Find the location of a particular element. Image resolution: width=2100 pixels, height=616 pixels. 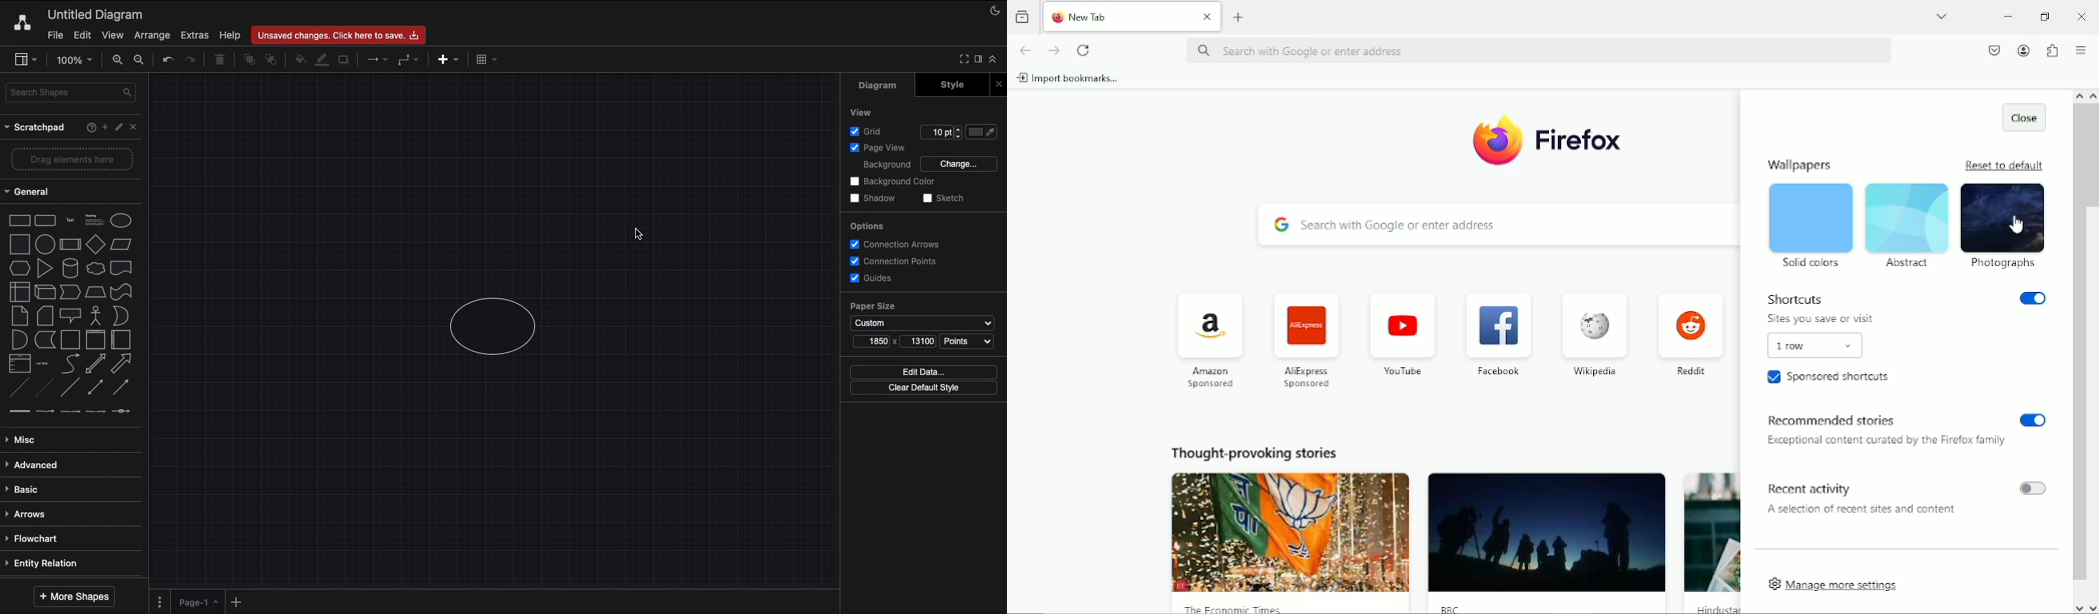

More shapes is located at coordinates (73, 596).